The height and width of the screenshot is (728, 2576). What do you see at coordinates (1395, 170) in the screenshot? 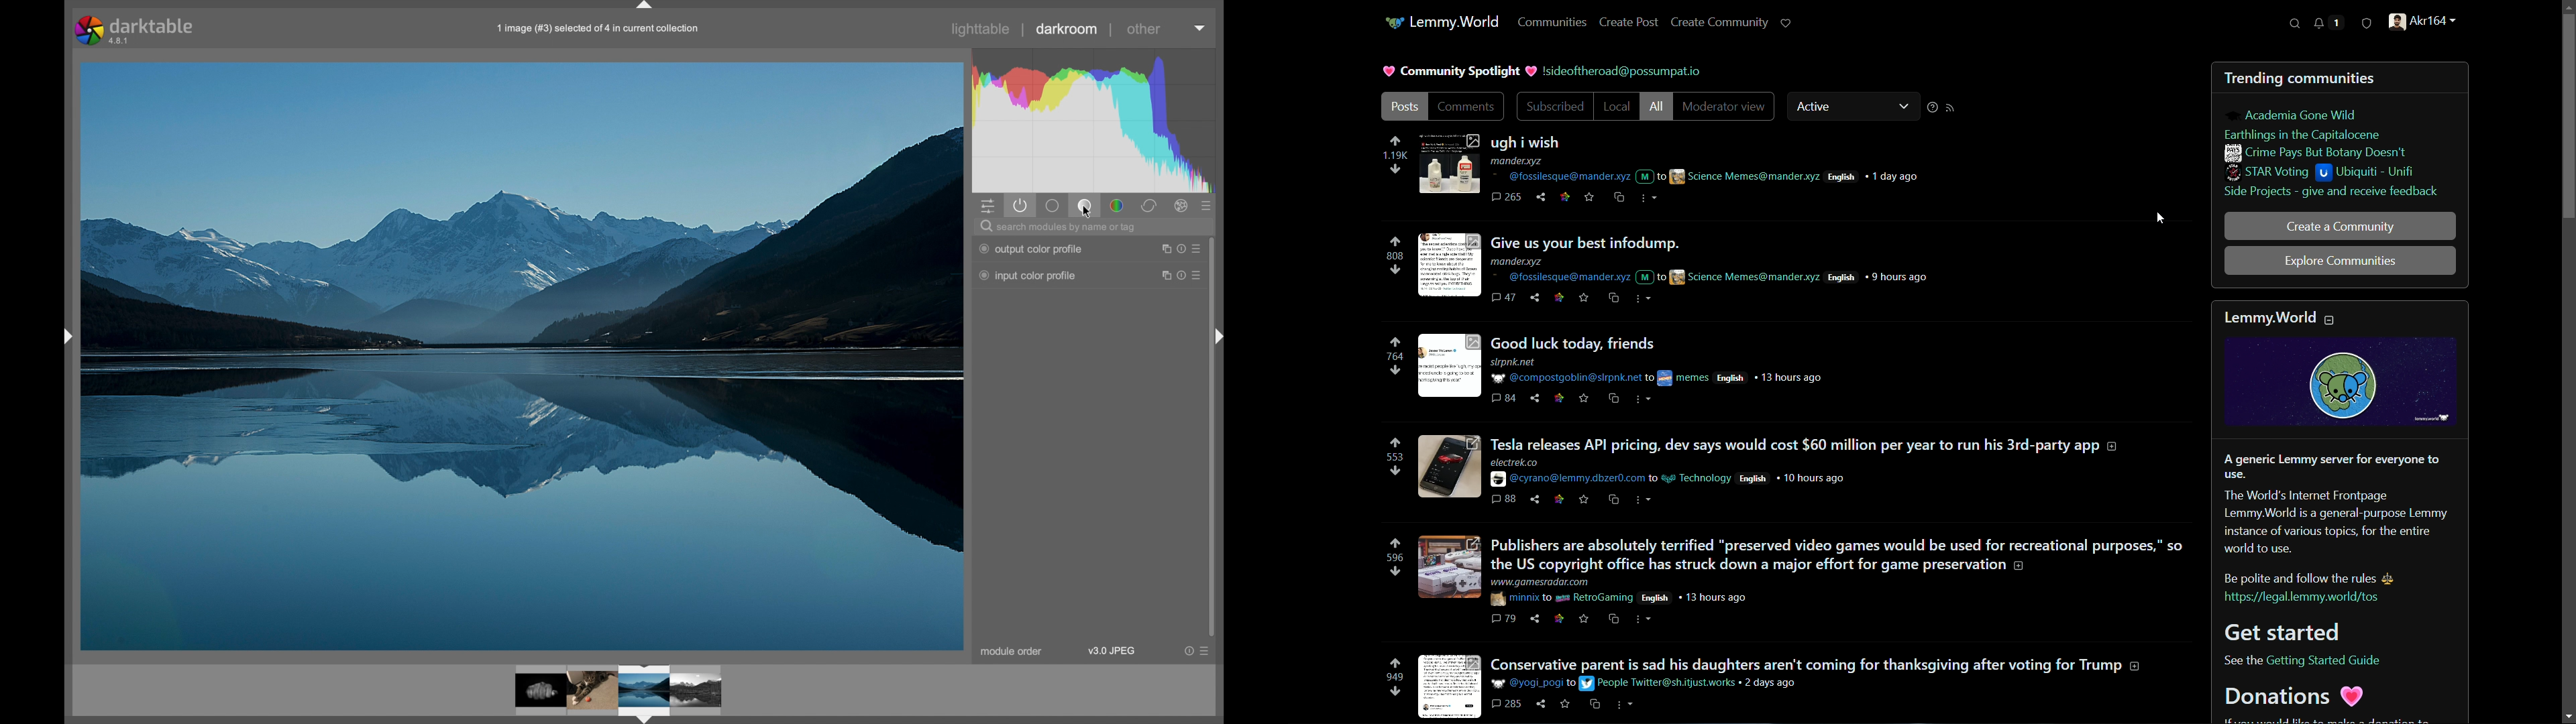
I see `downvote` at bounding box center [1395, 170].